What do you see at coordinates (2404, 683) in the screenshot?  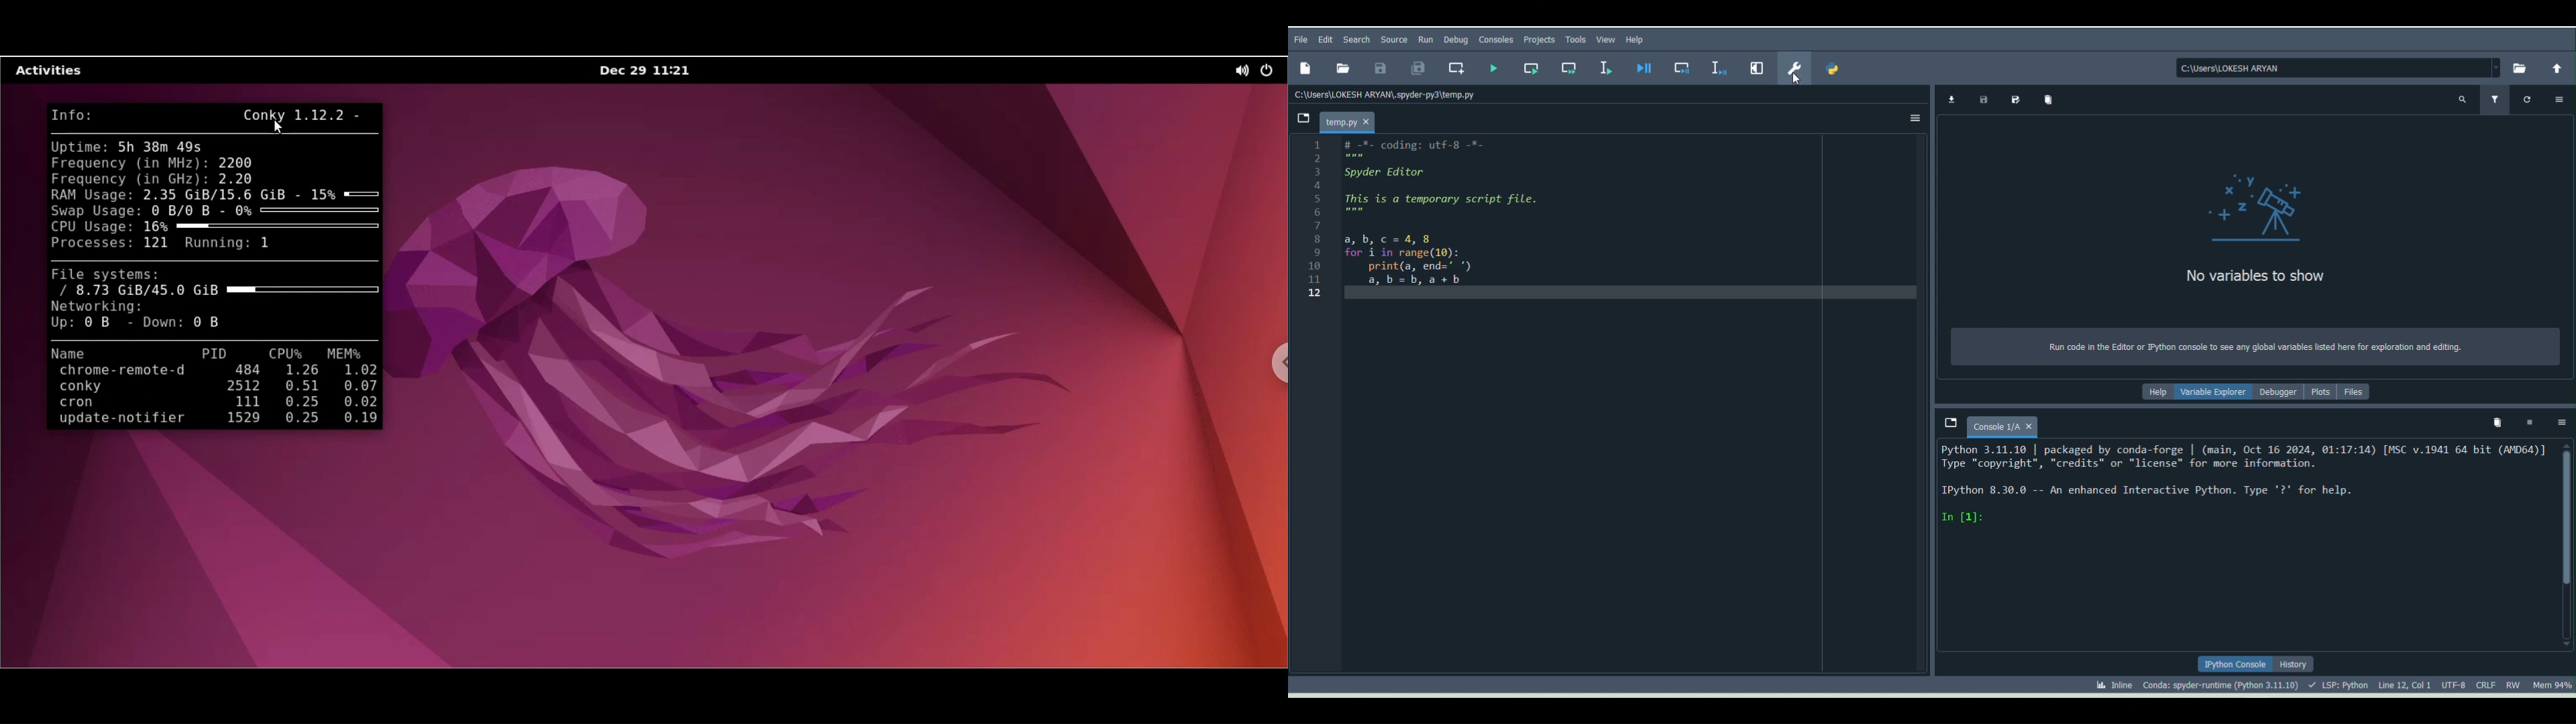 I see `Cursor position` at bounding box center [2404, 683].